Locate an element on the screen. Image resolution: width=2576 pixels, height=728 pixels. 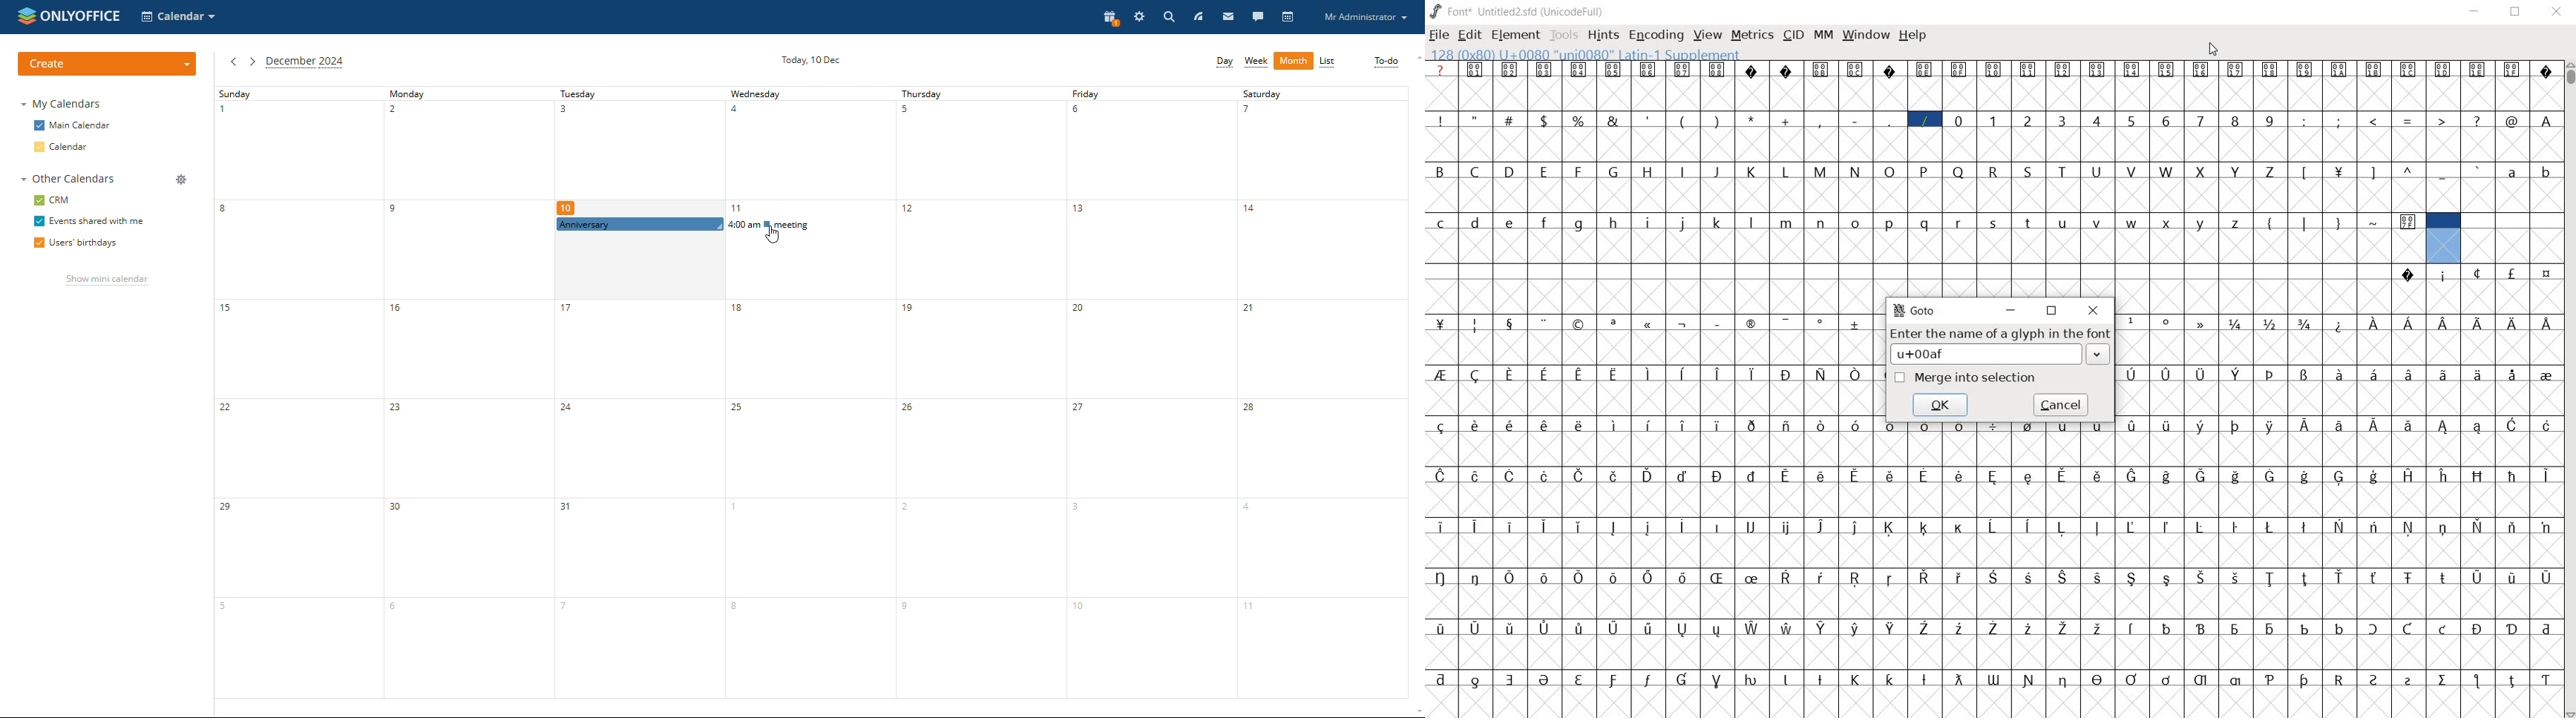
7 is located at coordinates (2201, 120).